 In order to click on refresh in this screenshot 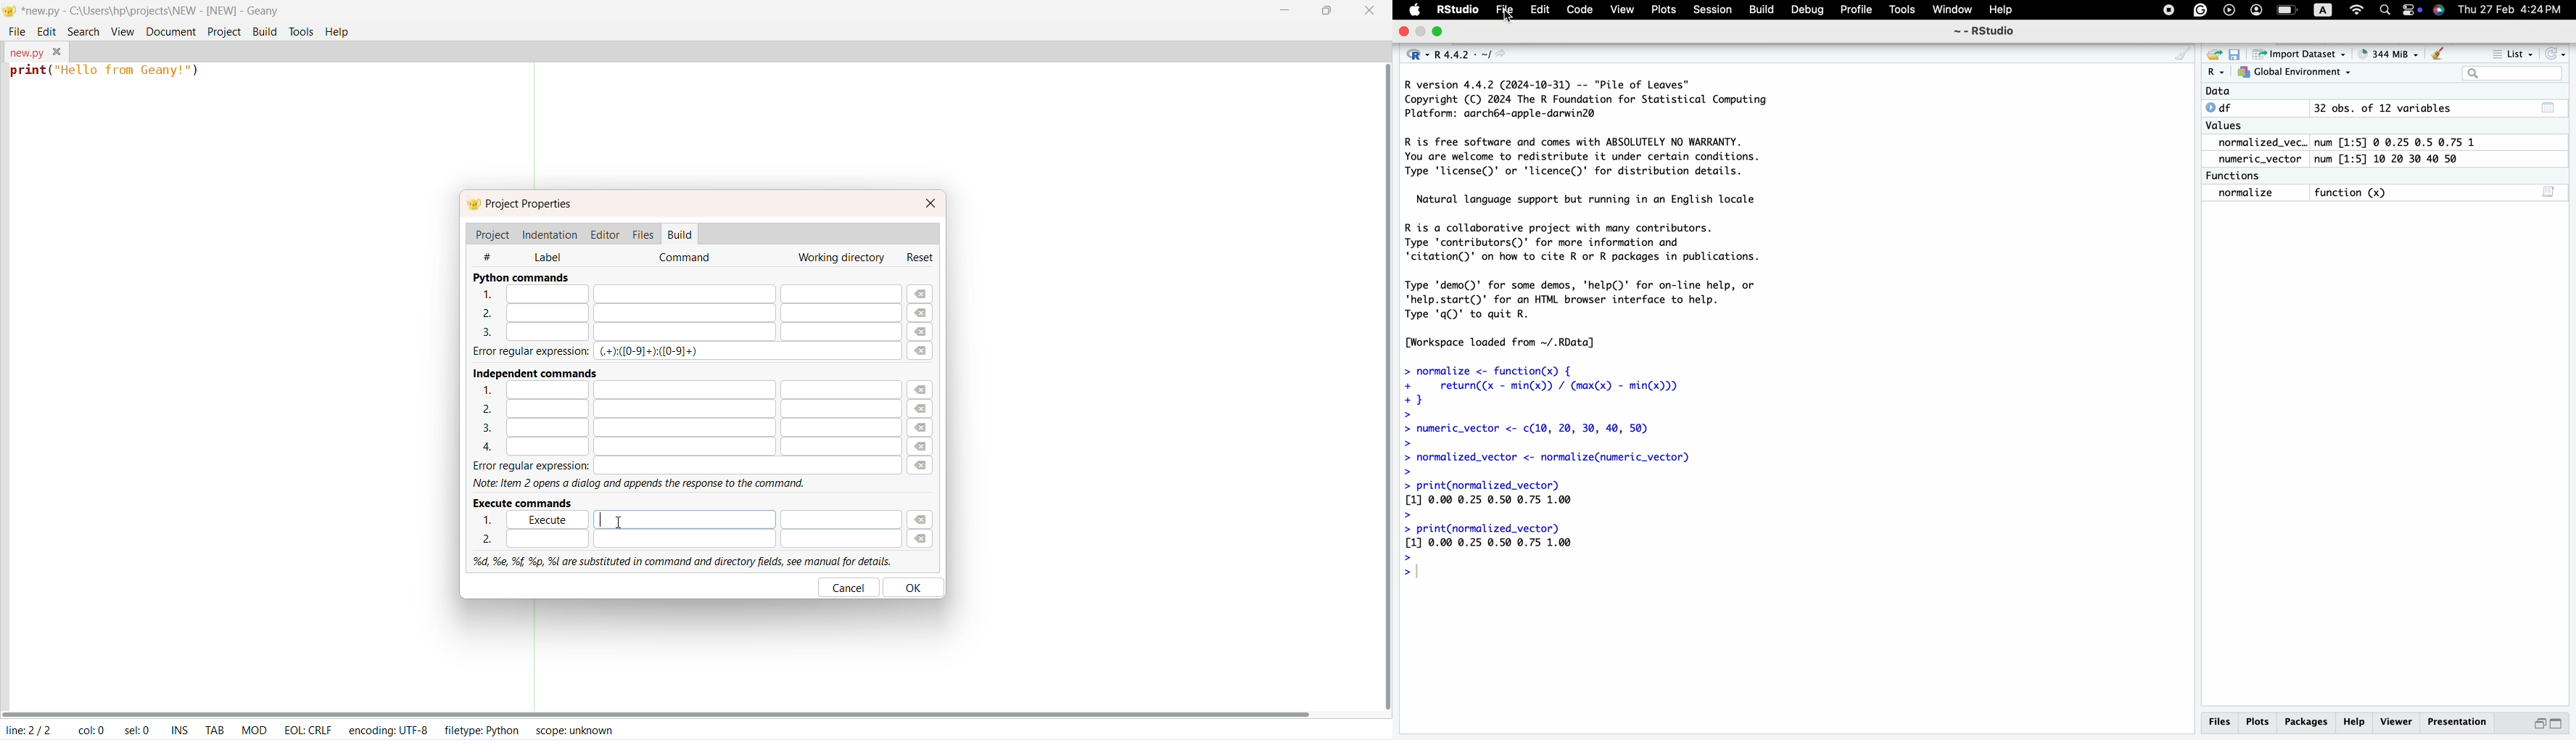, I will do `click(2553, 53)`.